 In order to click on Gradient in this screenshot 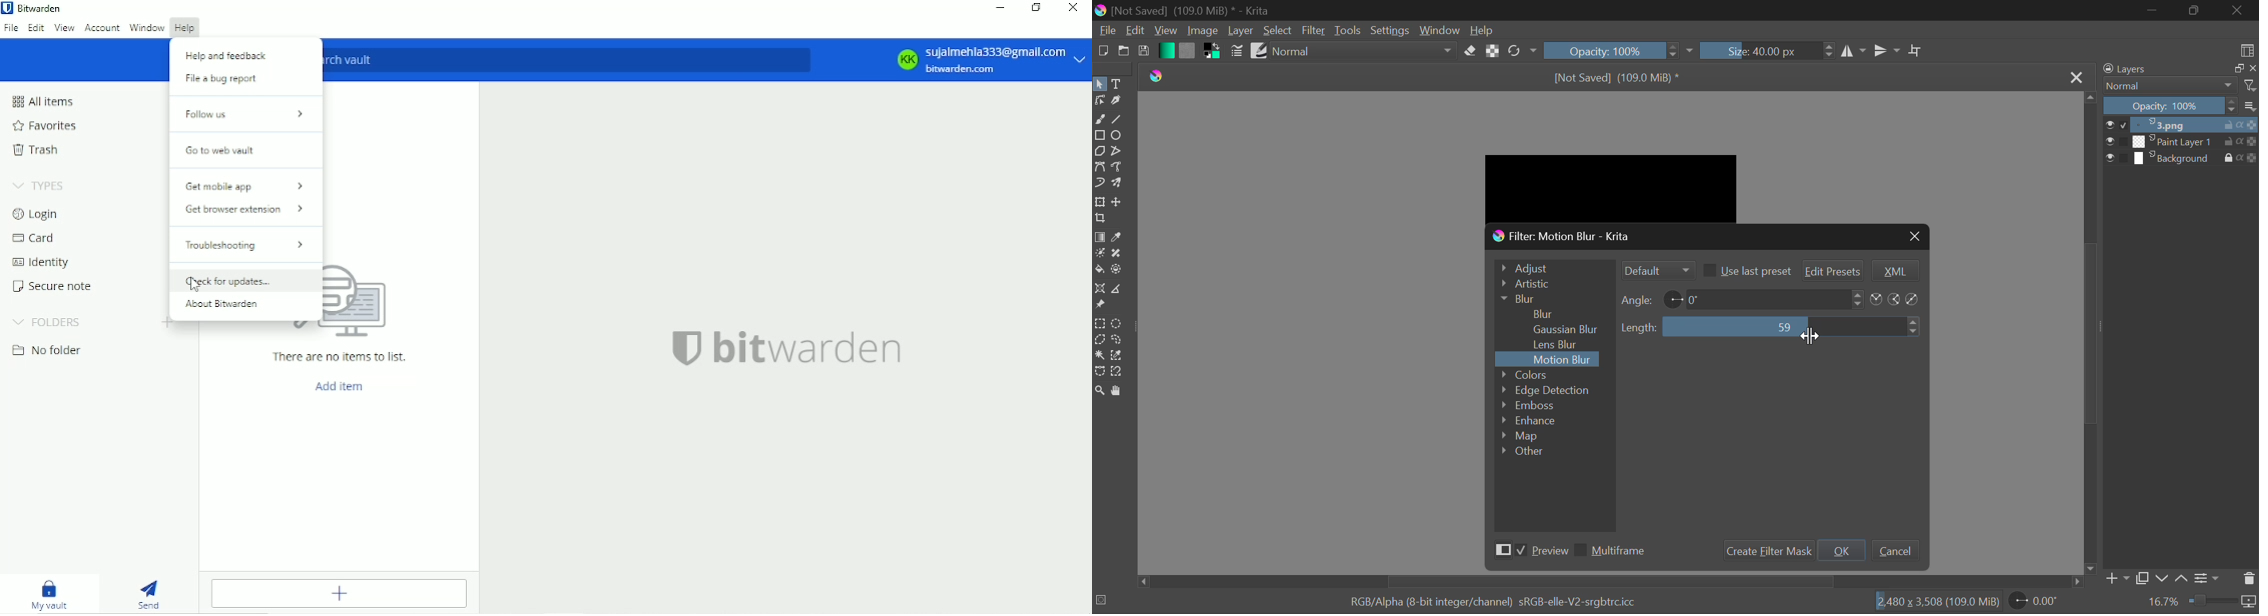, I will do `click(1166, 50)`.